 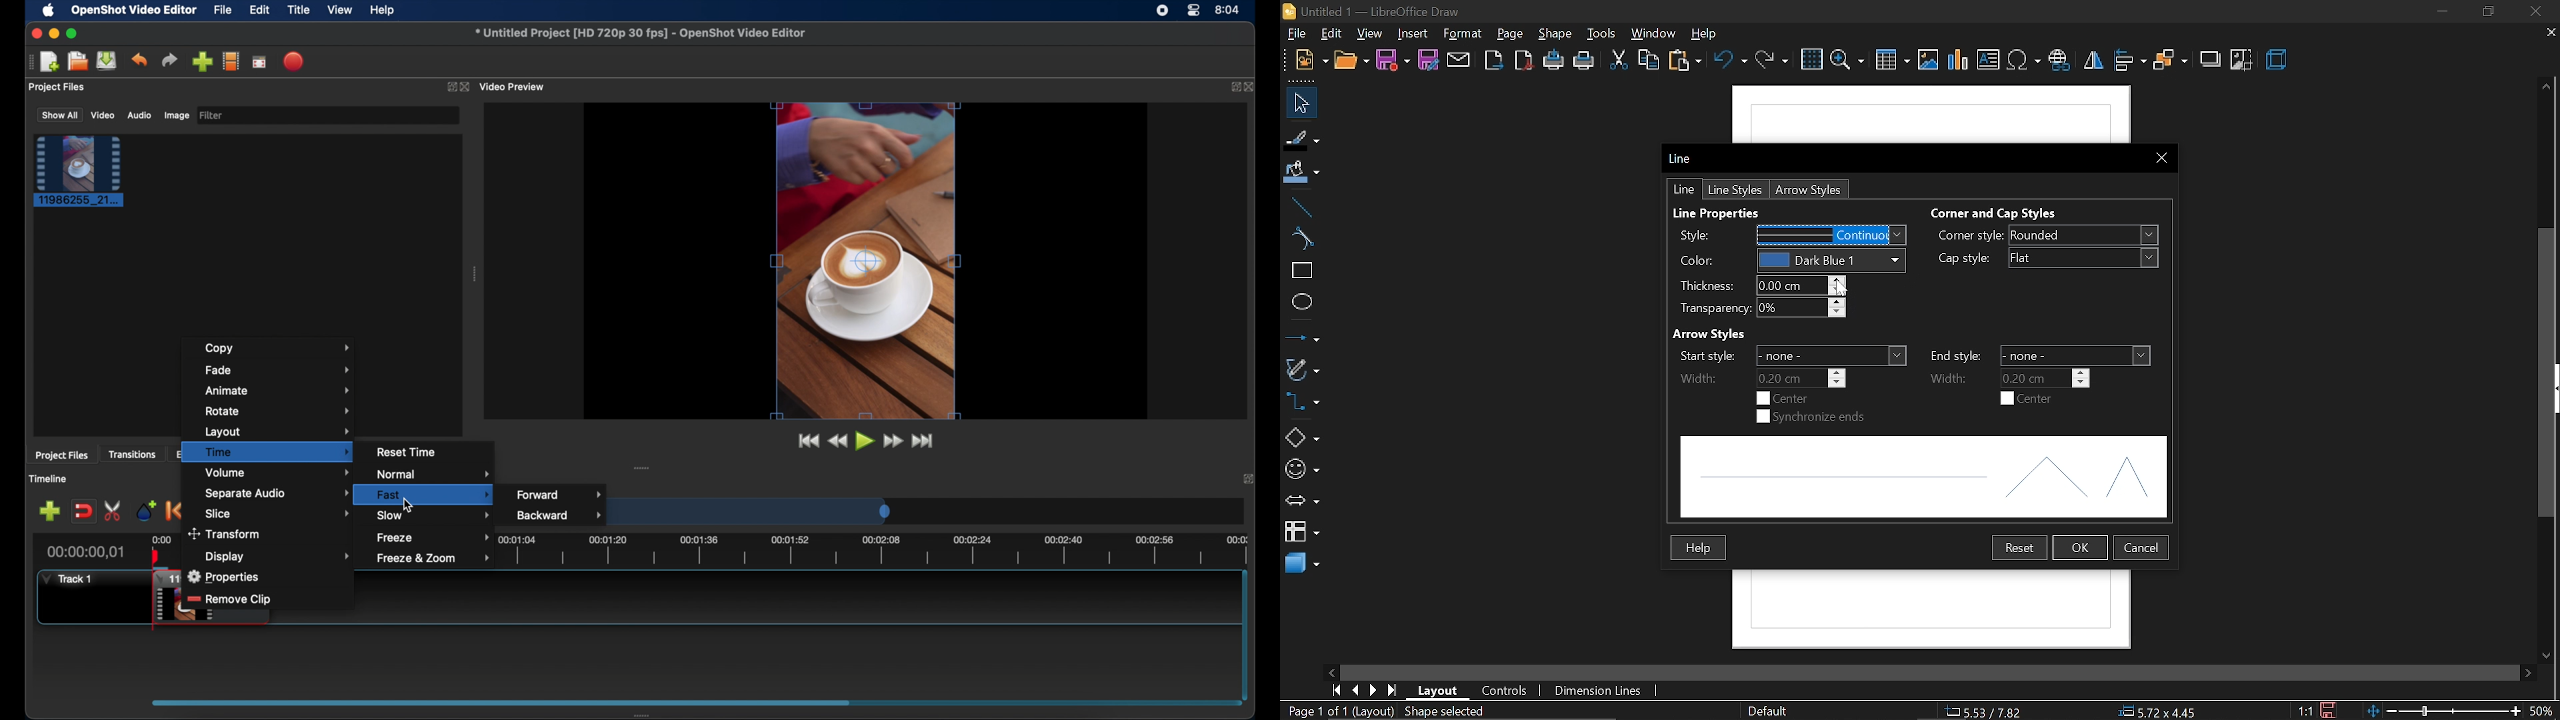 I want to click on save as, so click(x=1427, y=61).